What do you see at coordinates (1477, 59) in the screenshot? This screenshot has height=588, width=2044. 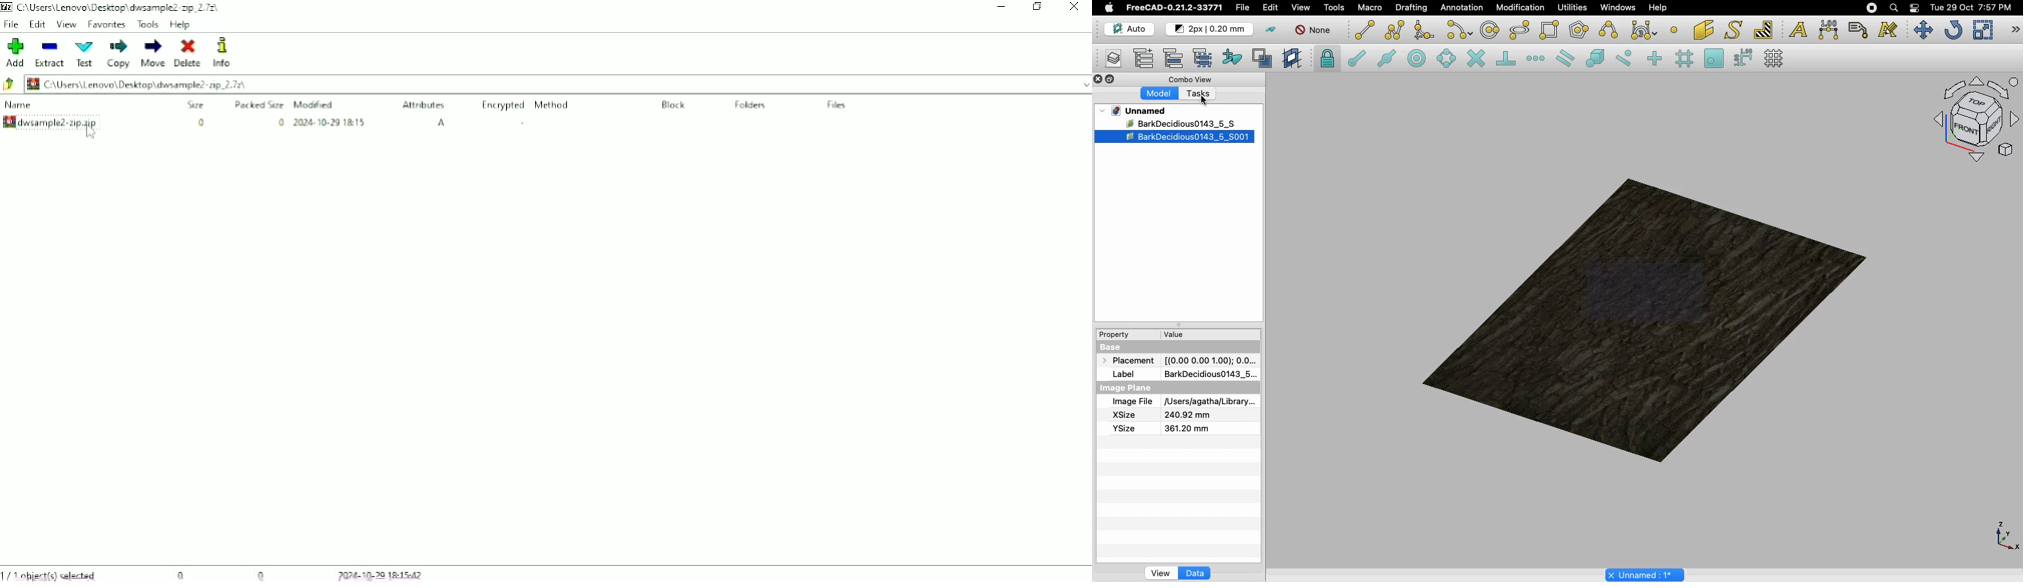 I see `Snap intersection` at bounding box center [1477, 59].